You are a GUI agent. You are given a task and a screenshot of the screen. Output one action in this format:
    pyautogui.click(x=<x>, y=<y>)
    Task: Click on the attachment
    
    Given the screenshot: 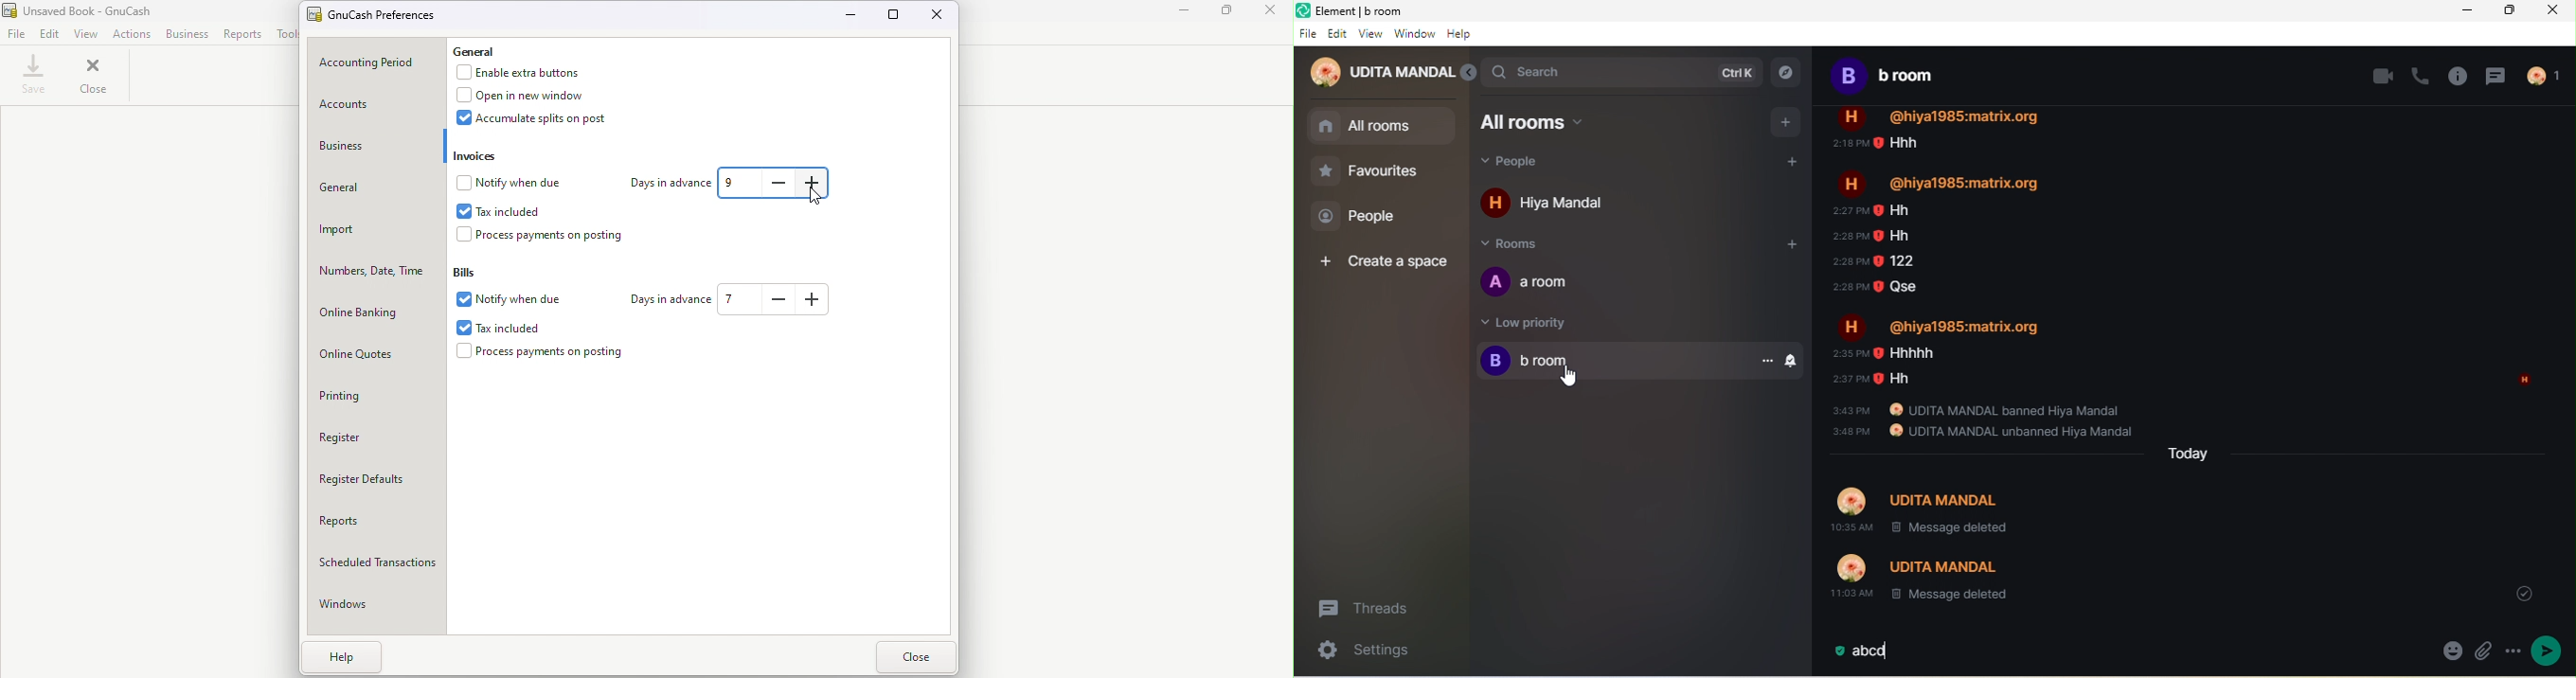 What is the action you would take?
    pyautogui.click(x=2482, y=653)
    